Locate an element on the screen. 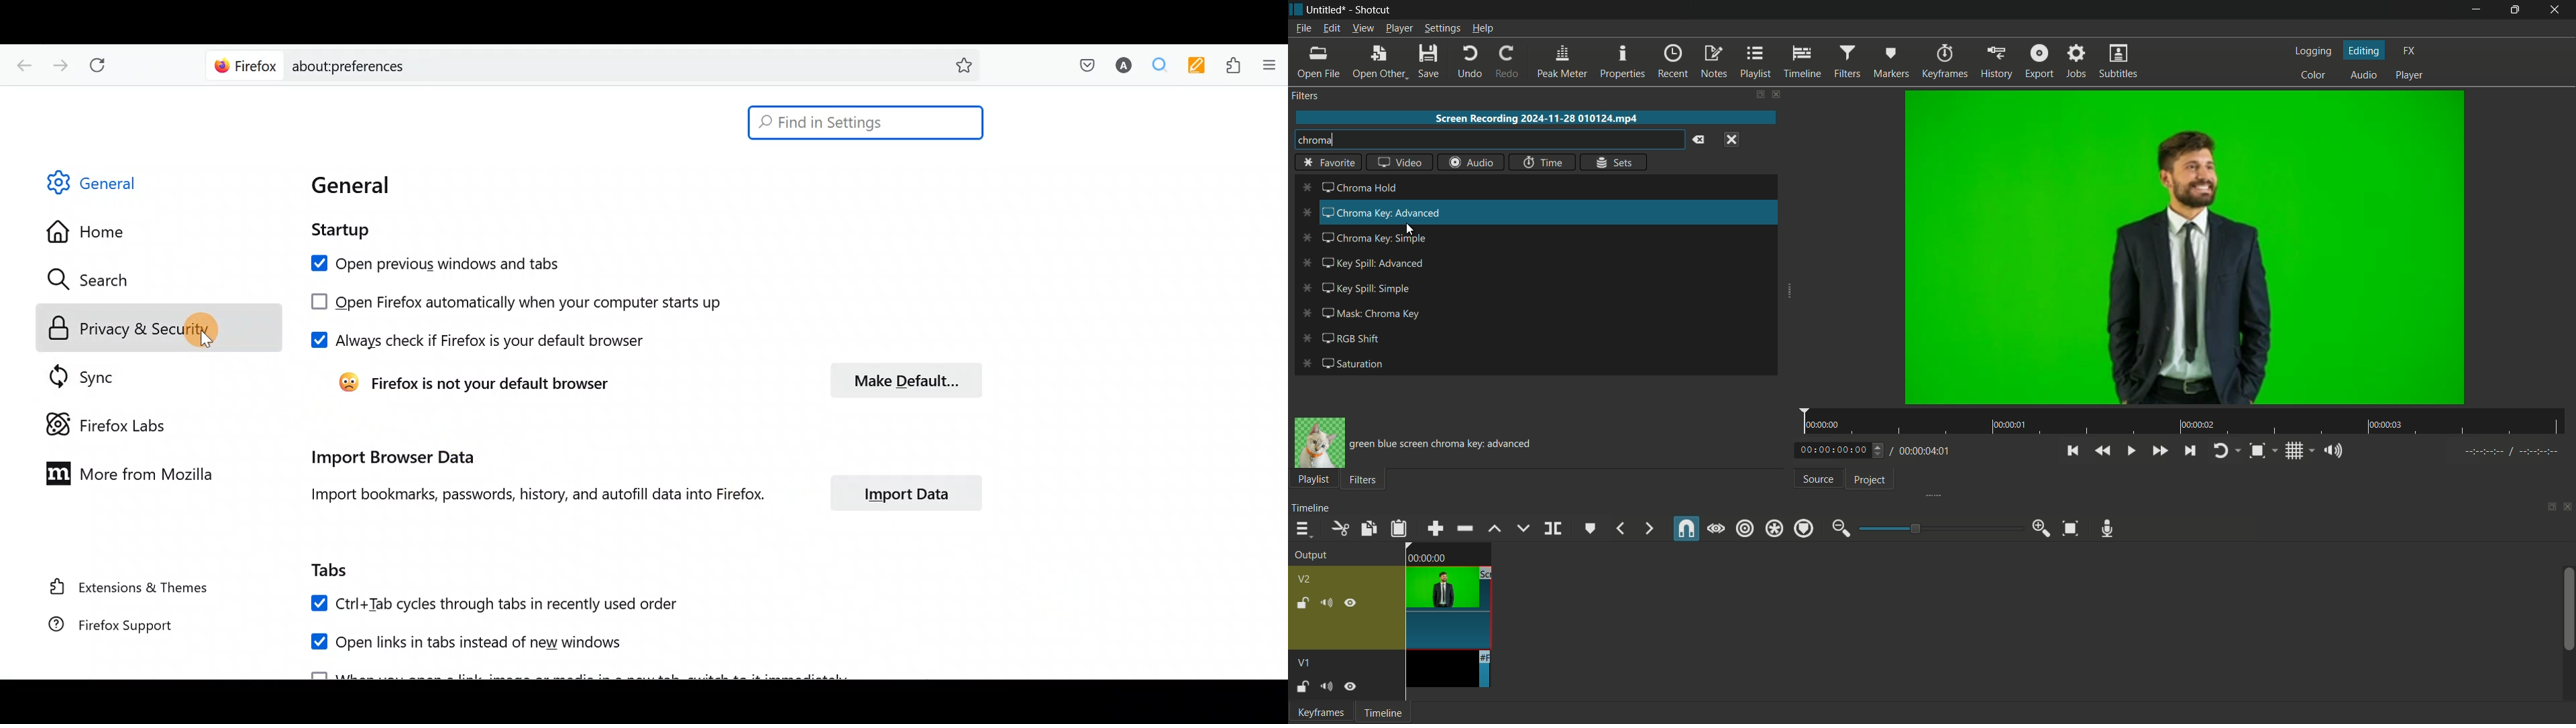 This screenshot has width=2576, height=728. Extensions is located at coordinates (1230, 66).